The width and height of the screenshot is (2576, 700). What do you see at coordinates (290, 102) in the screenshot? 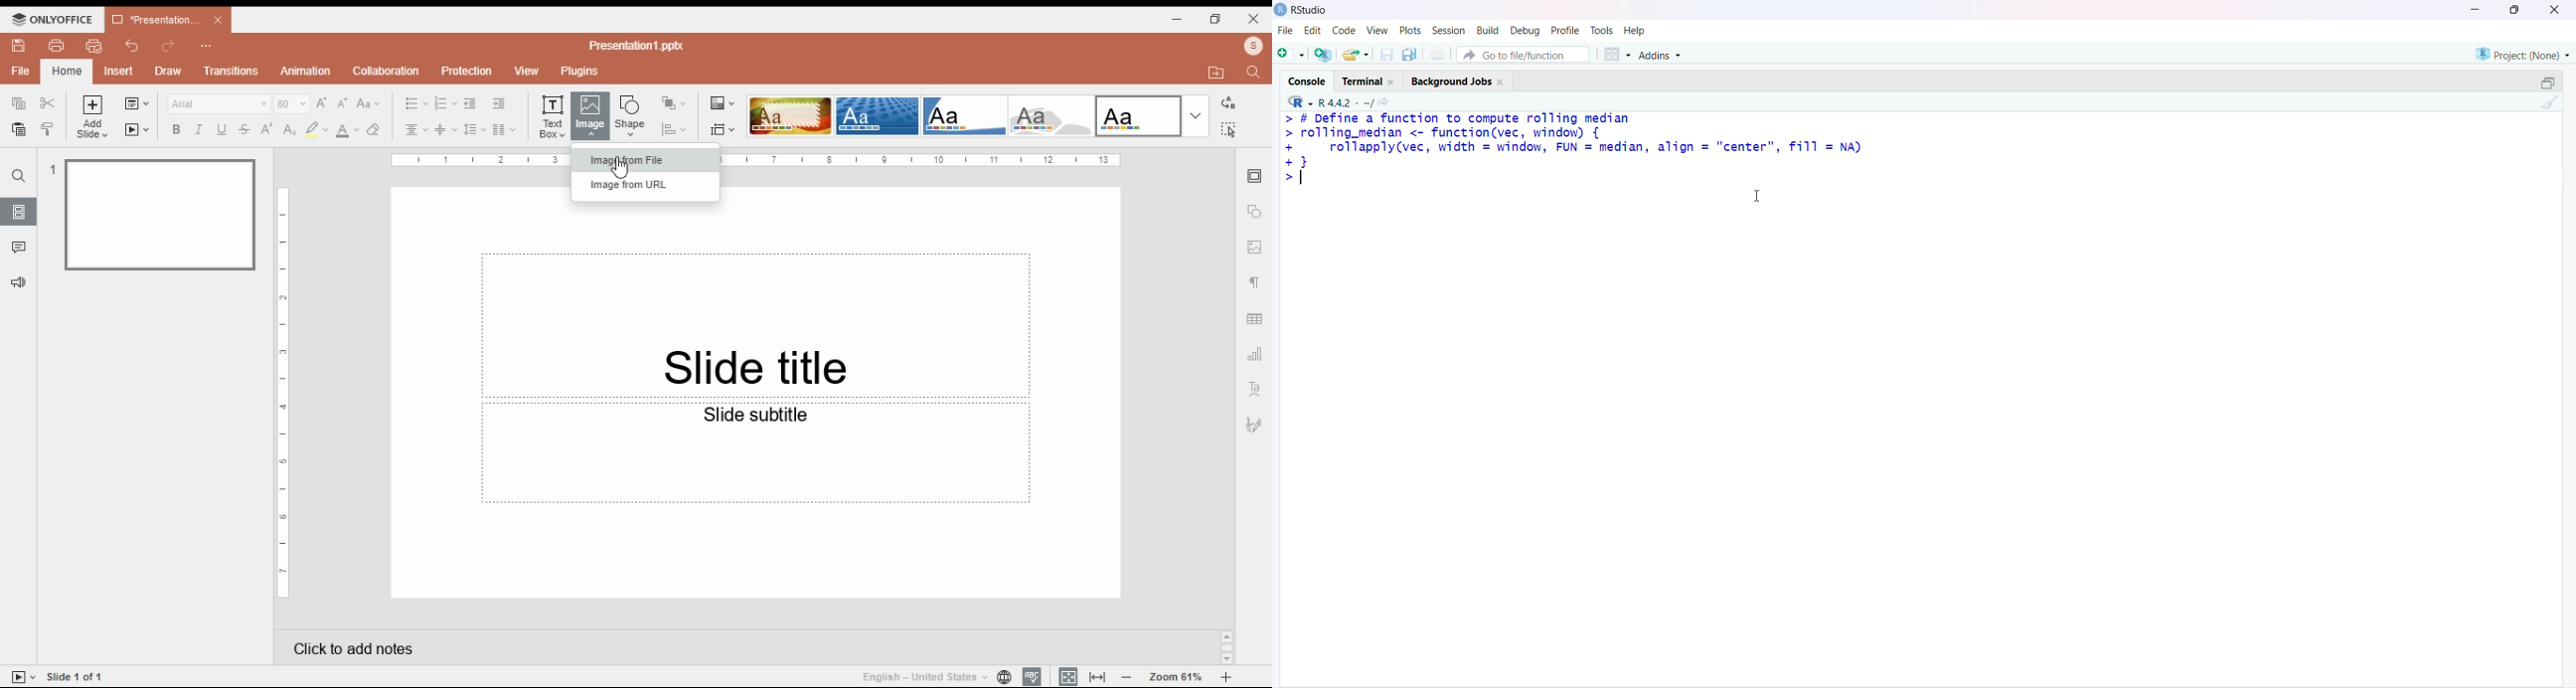
I see `font size` at bounding box center [290, 102].